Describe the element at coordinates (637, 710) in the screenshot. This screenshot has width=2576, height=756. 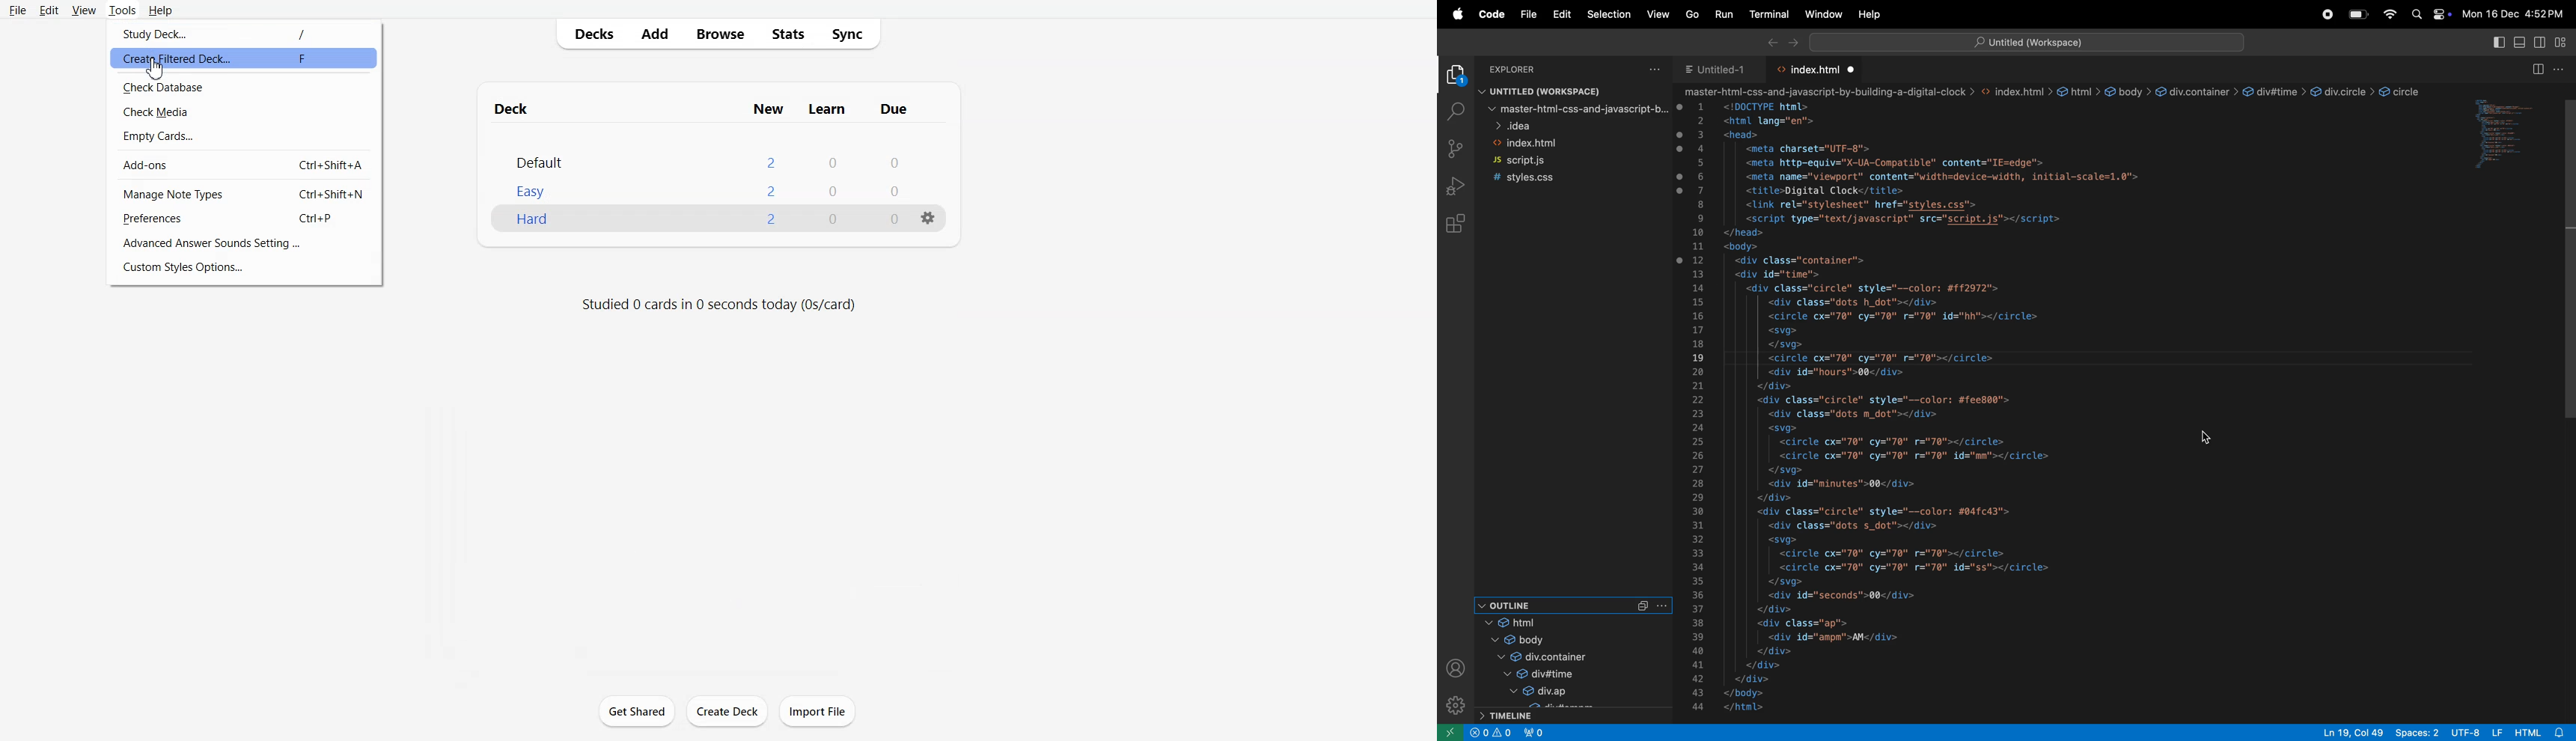
I see `Get Shared` at that location.